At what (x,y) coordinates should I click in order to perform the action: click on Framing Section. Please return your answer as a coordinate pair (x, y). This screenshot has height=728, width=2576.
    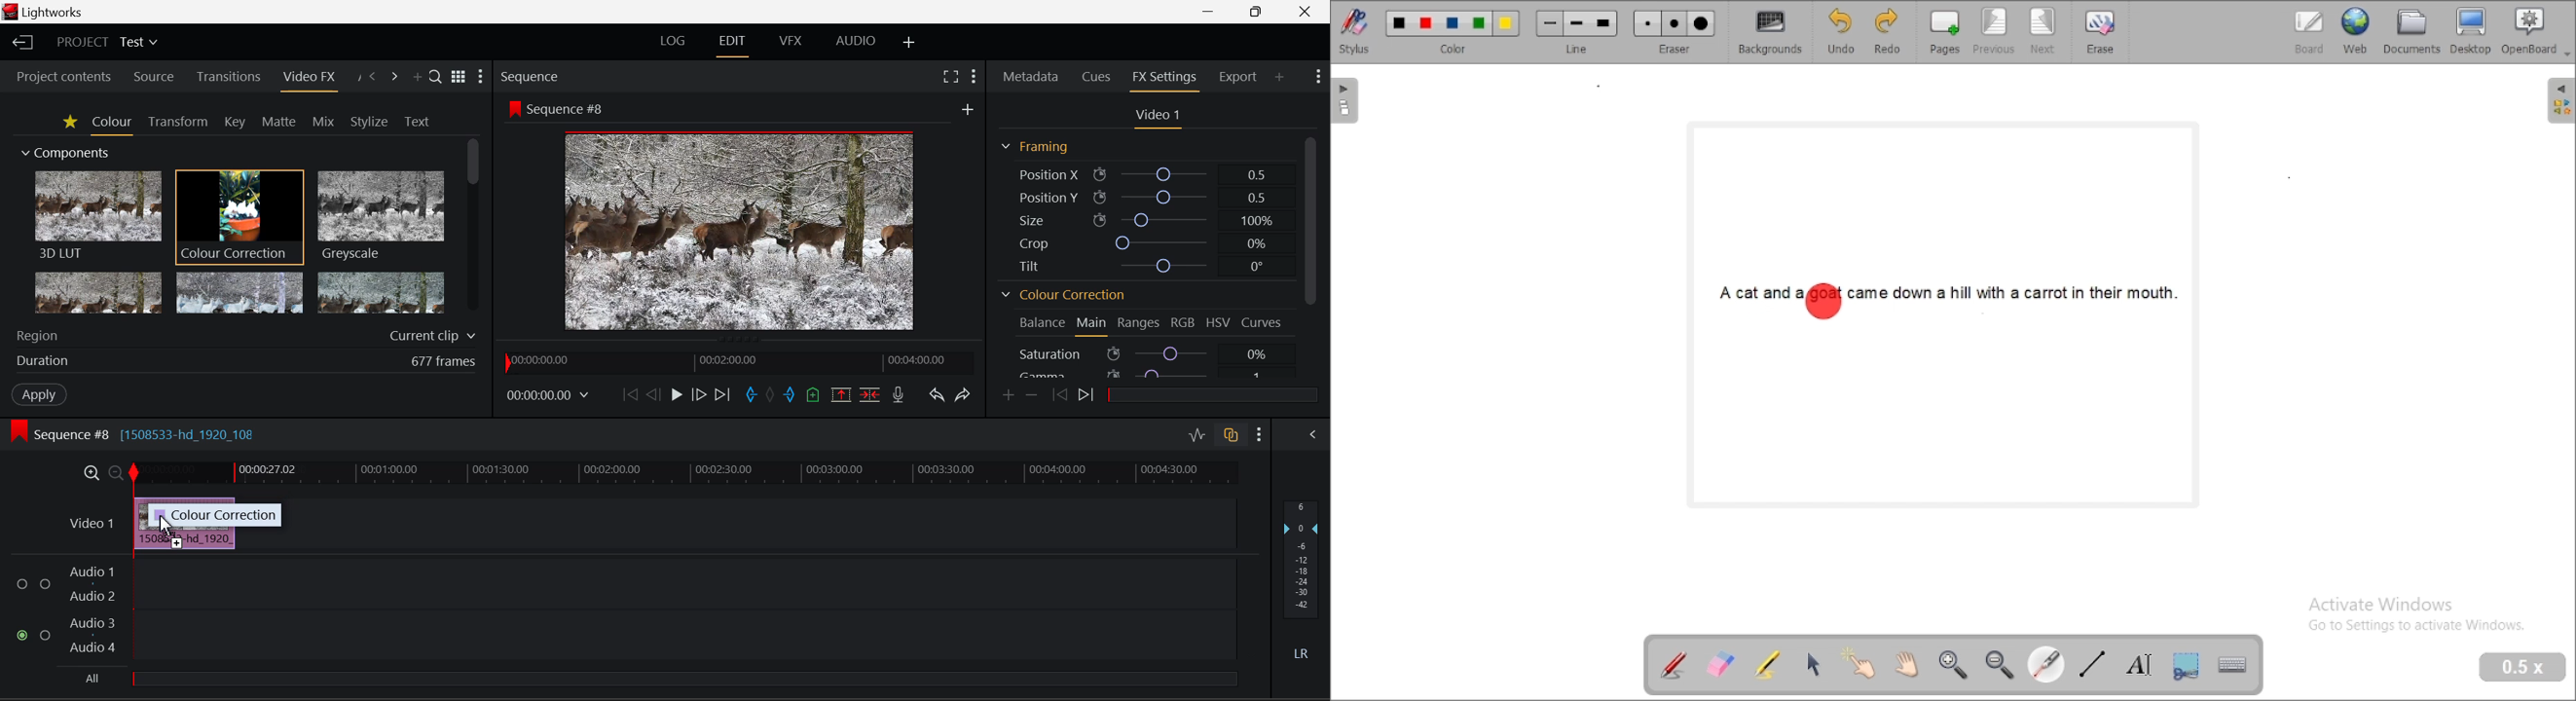
    Looking at the image, I should click on (1035, 148).